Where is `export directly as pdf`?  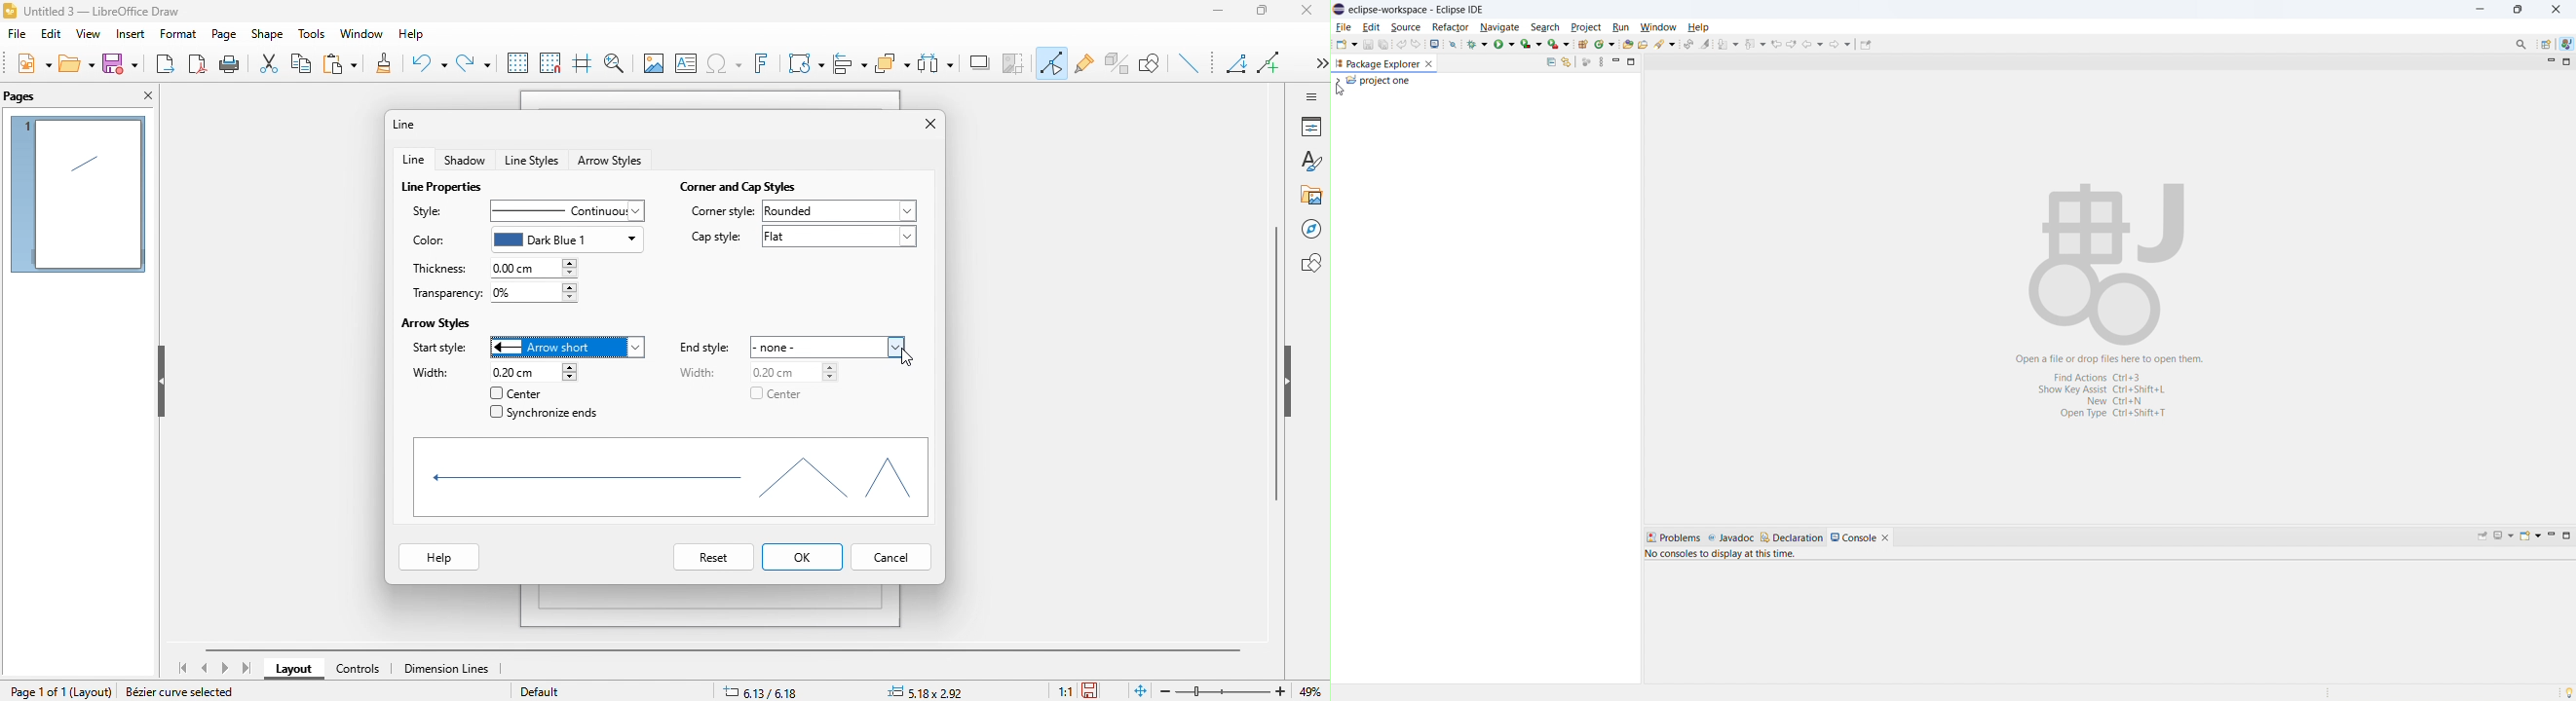
export directly as pdf is located at coordinates (198, 65).